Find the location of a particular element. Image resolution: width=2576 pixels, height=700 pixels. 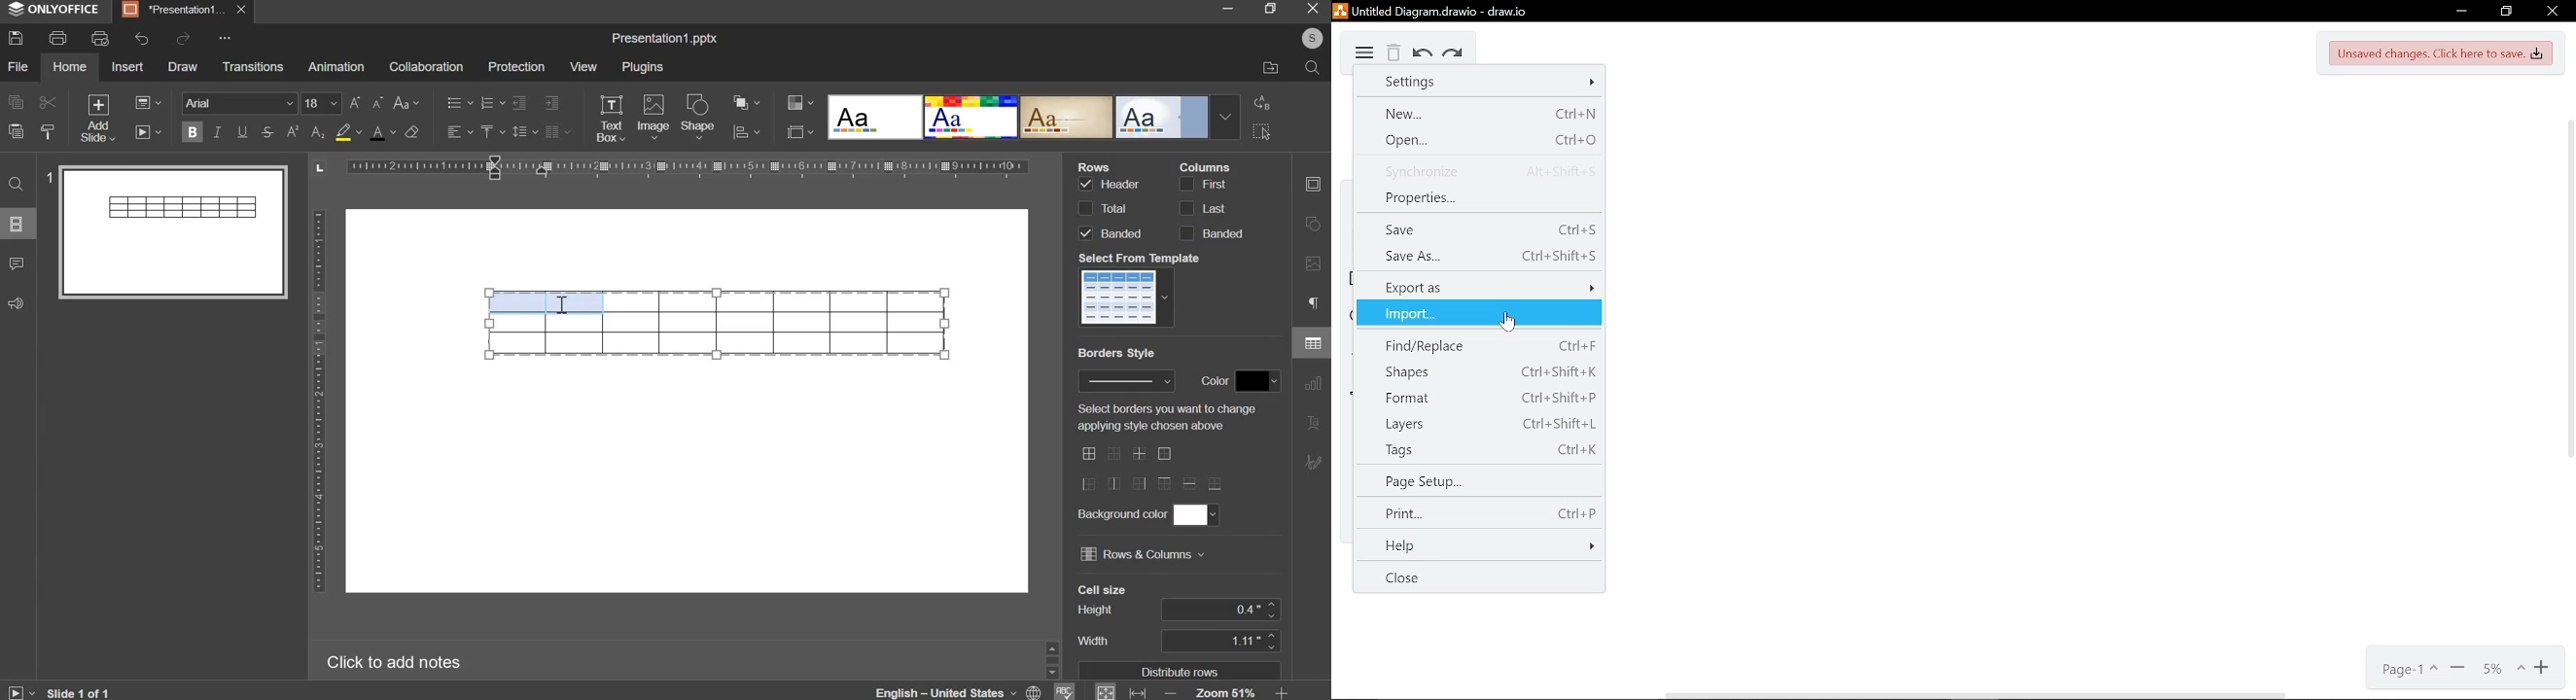

vertical alignment is located at coordinates (491, 131).